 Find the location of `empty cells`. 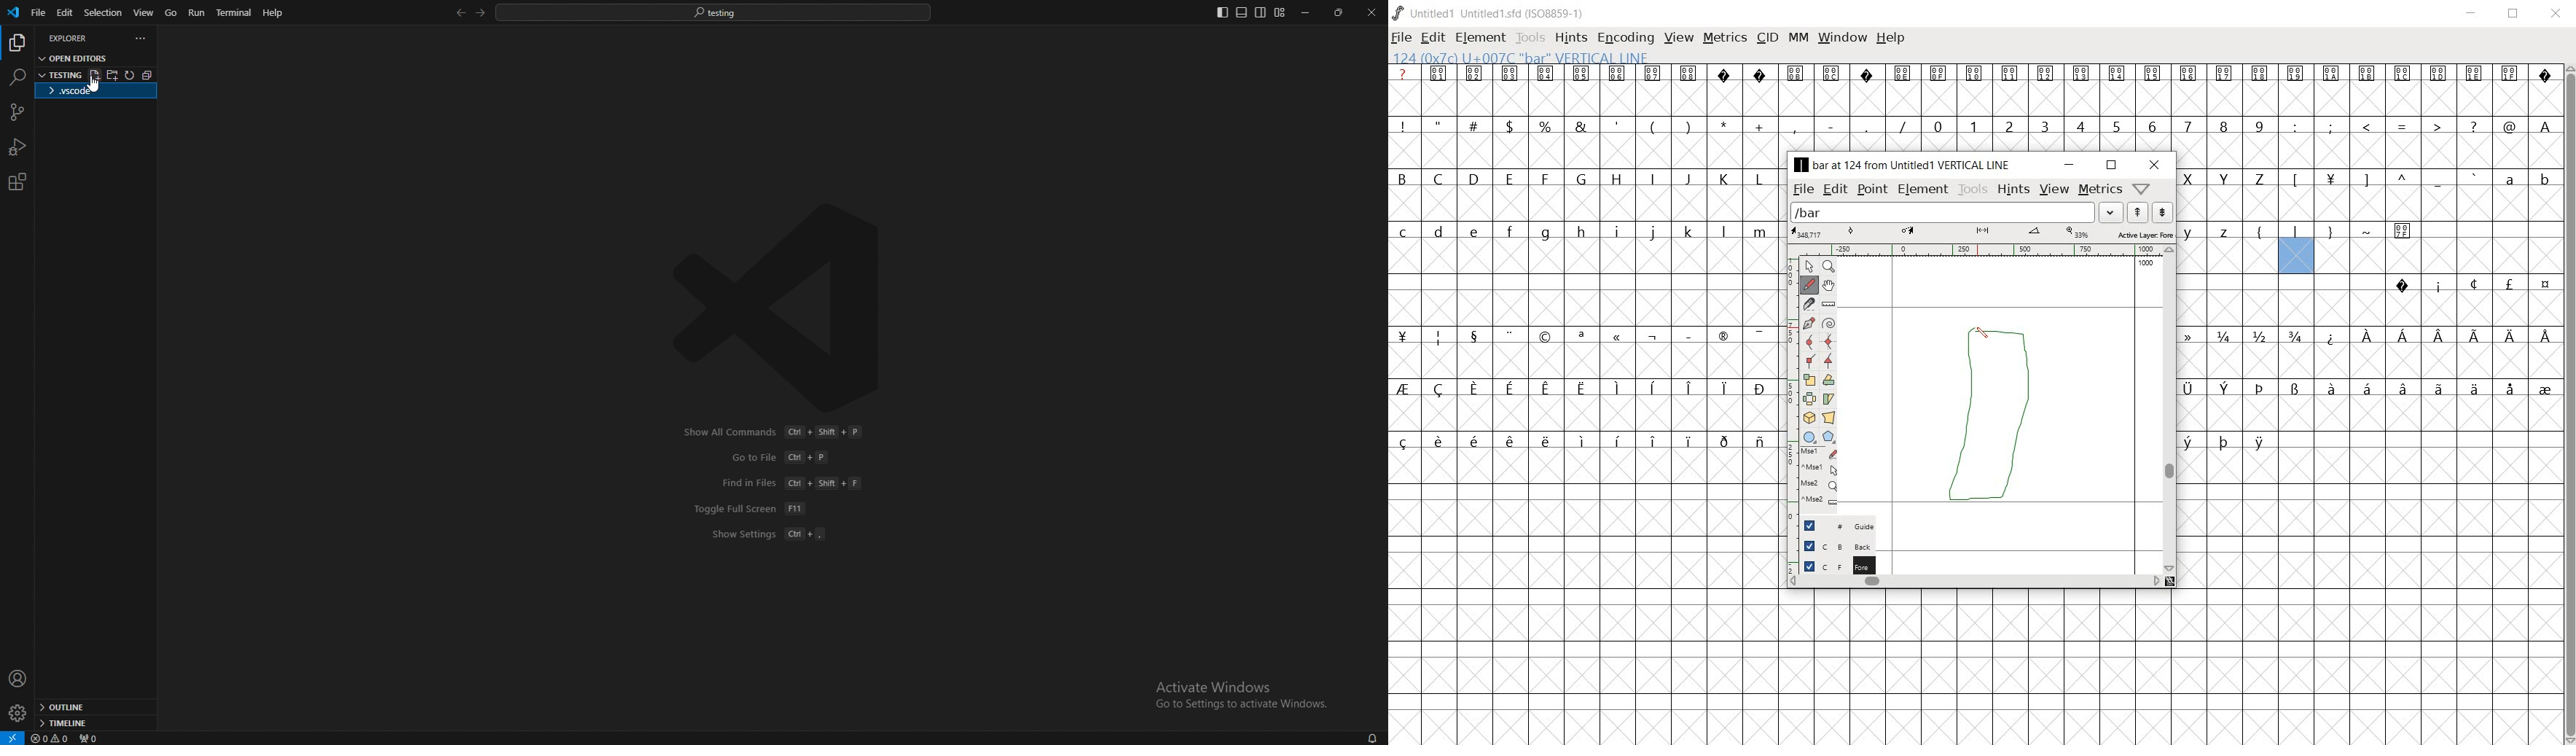

empty cells is located at coordinates (2372, 257).